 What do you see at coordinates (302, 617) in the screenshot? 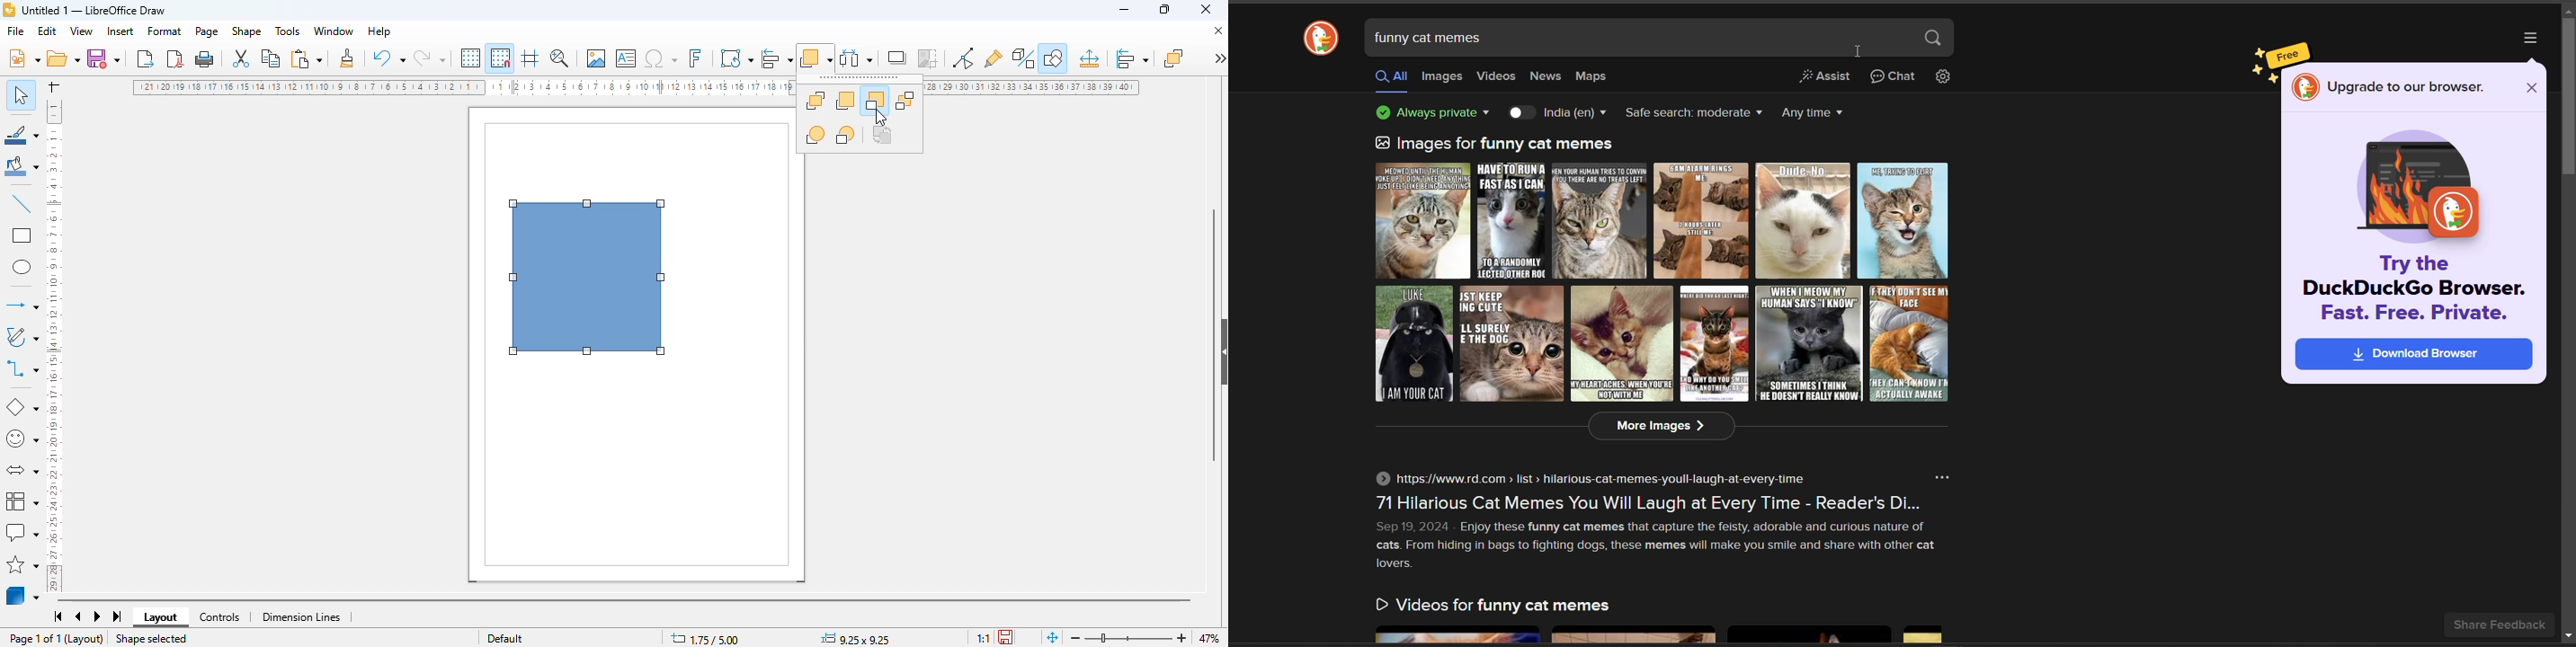
I see `dimension lines` at bounding box center [302, 617].